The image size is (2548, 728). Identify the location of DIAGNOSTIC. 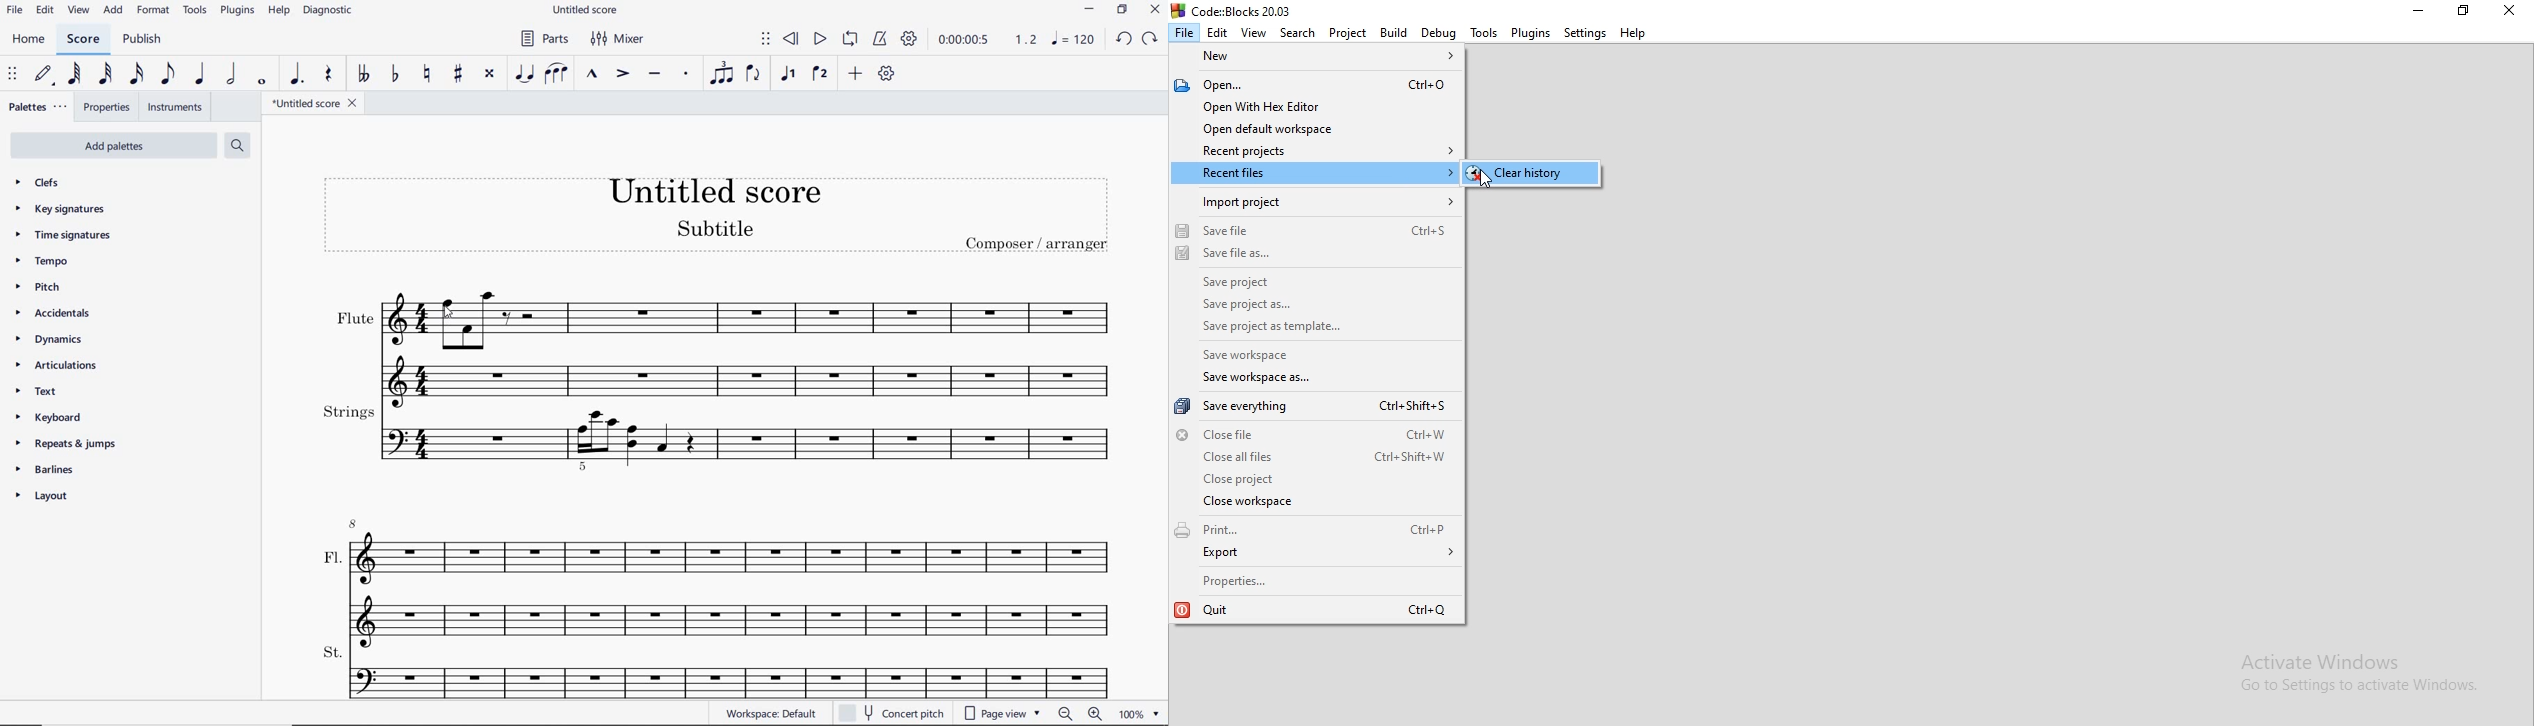
(330, 11).